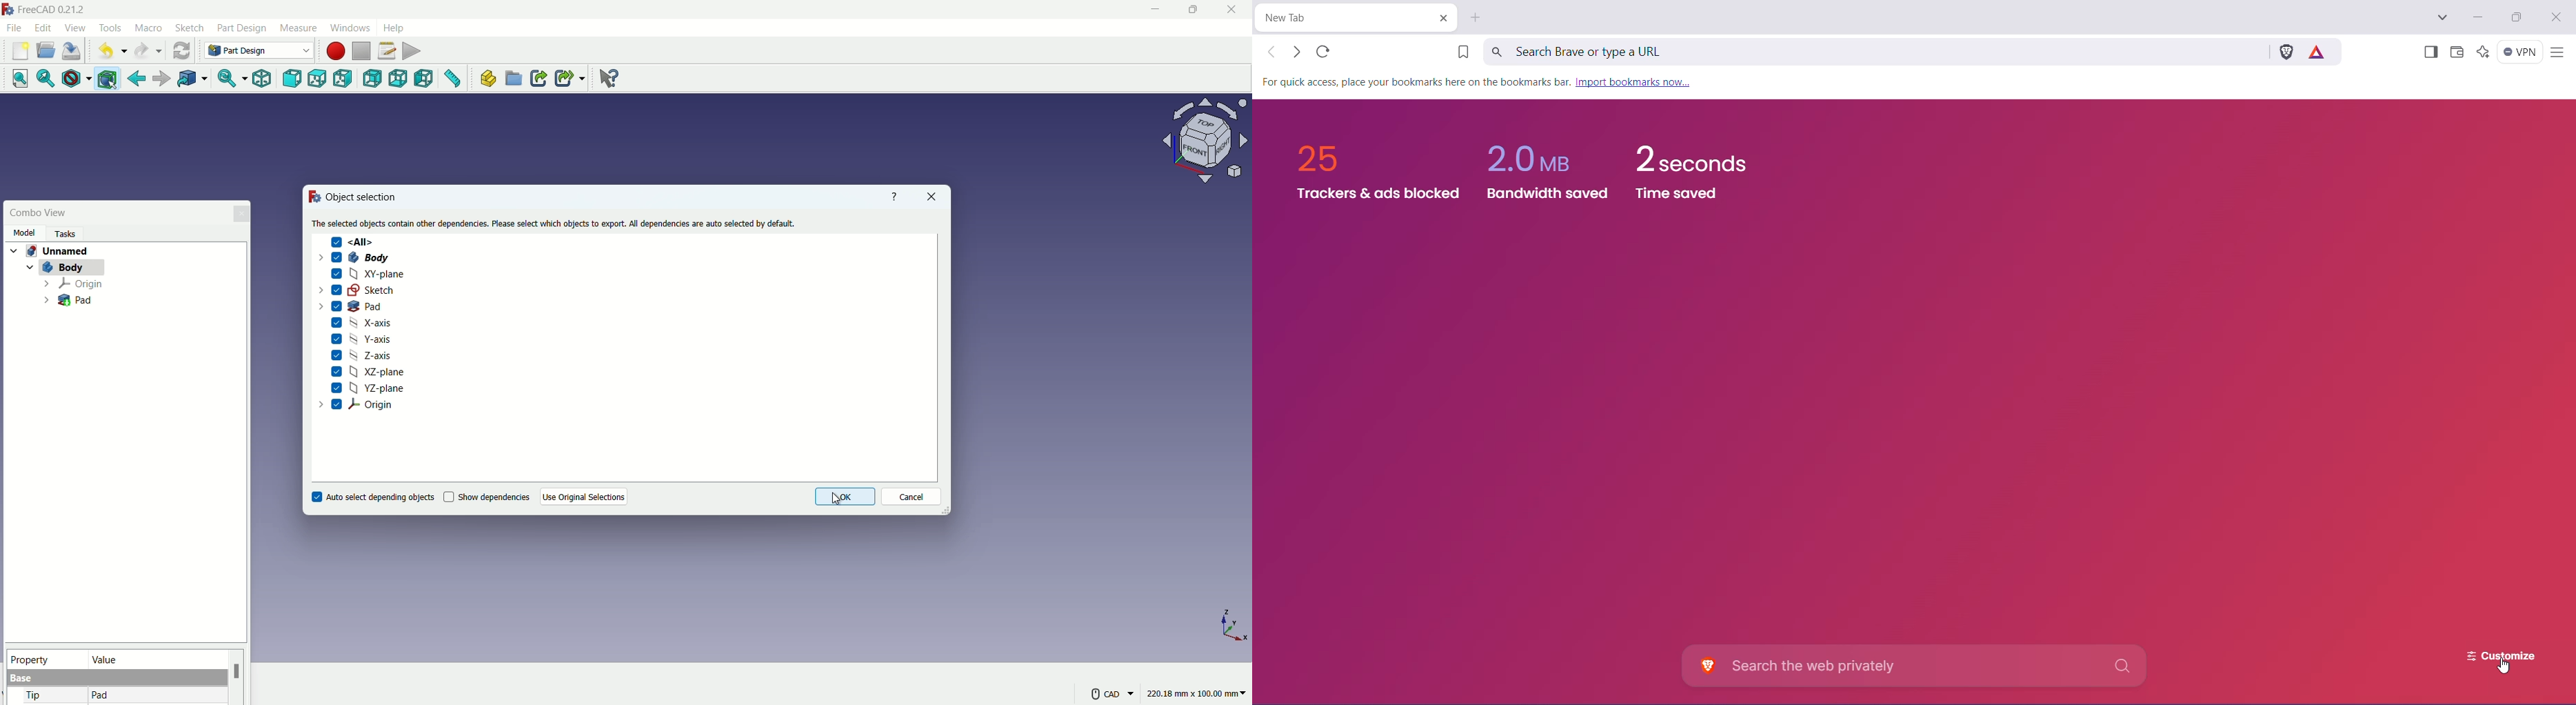 The height and width of the screenshot is (728, 2576). I want to click on The selected objects contain other dependencies. Please select which objects to export. All dependencies are auto selected by default., so click(555, 224).